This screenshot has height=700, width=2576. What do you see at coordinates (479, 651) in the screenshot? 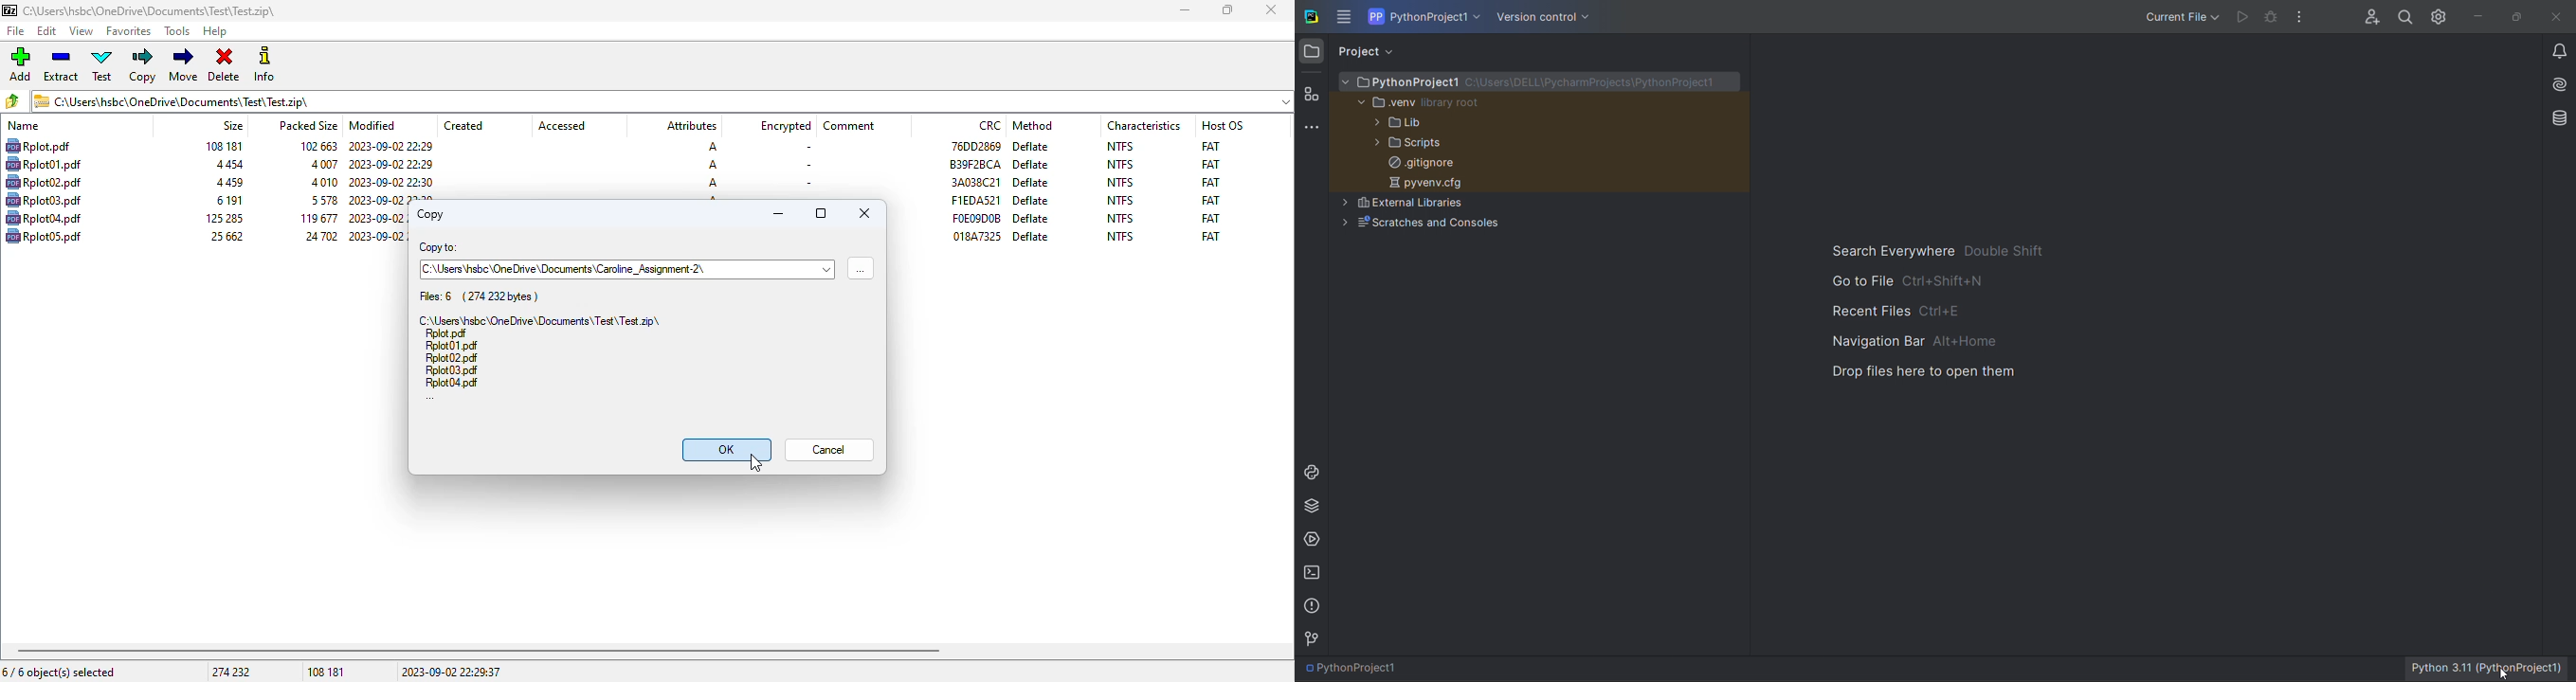
I see `horizontal scroll bar` at bounding box center [479, 651].